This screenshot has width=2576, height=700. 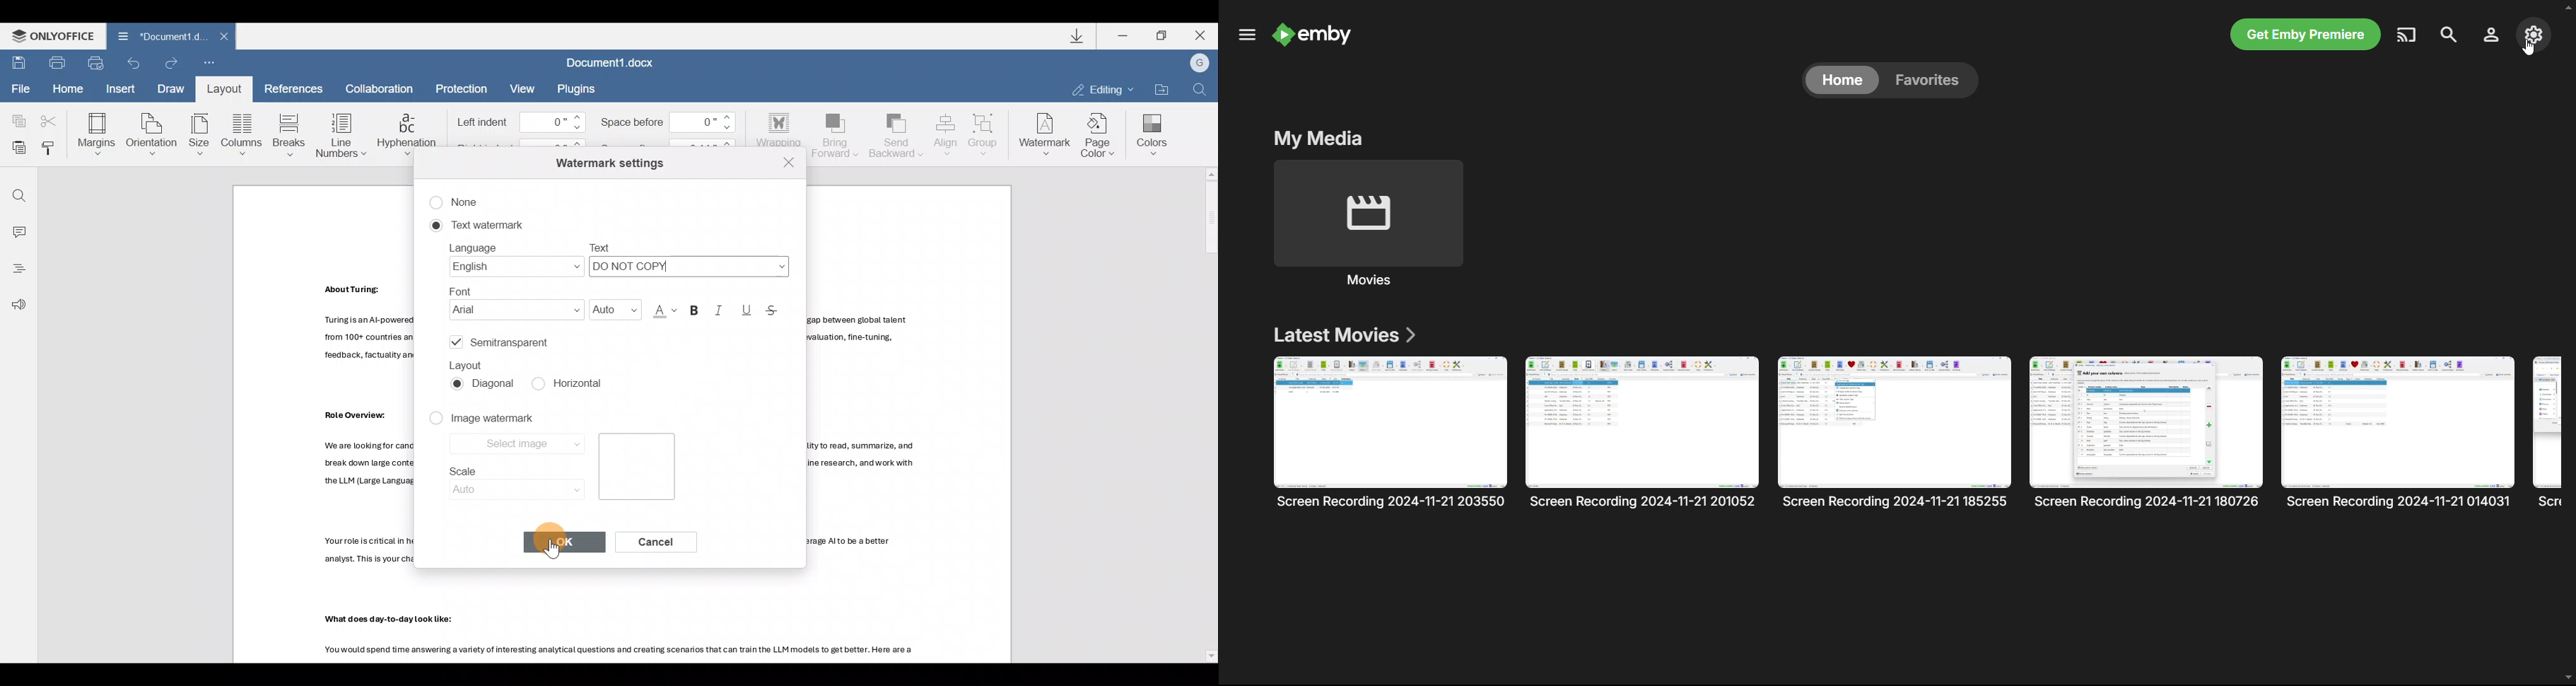 I want to click on Find, so click(x=18, y=192).